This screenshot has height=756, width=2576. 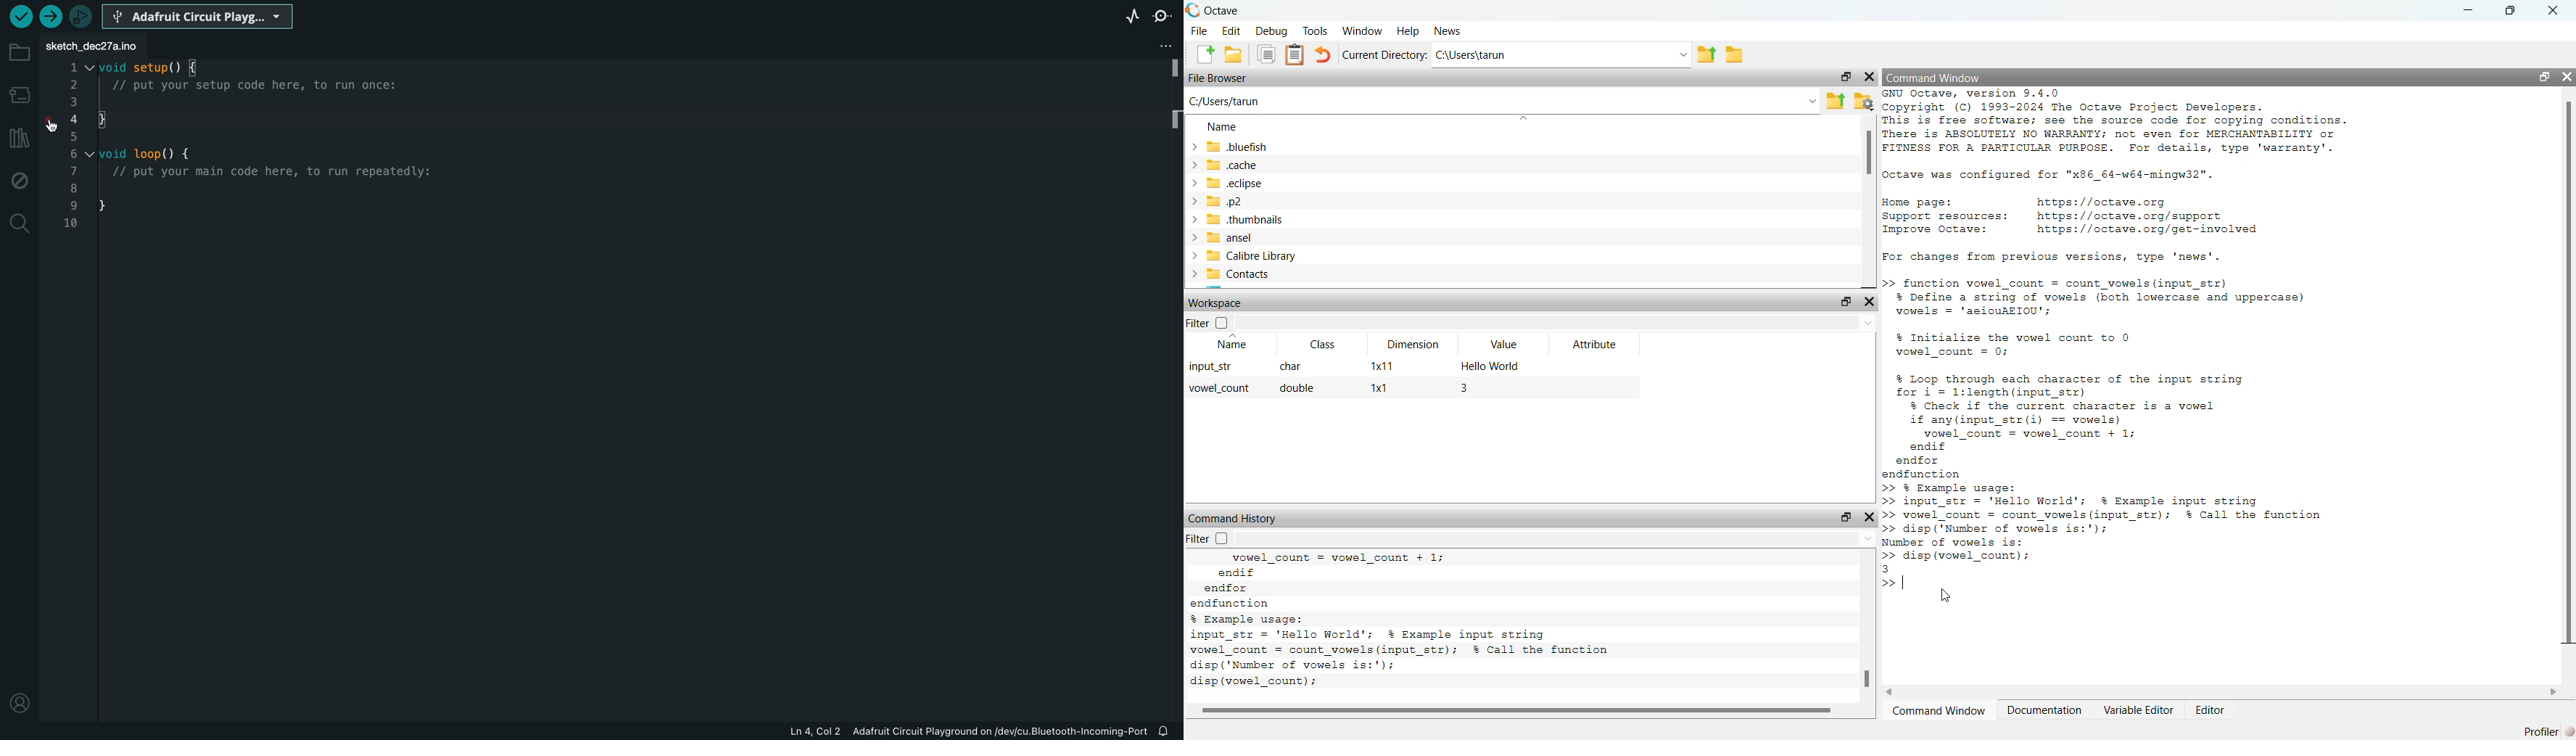 I want to click on Editor, so click(x=2209, y=710).